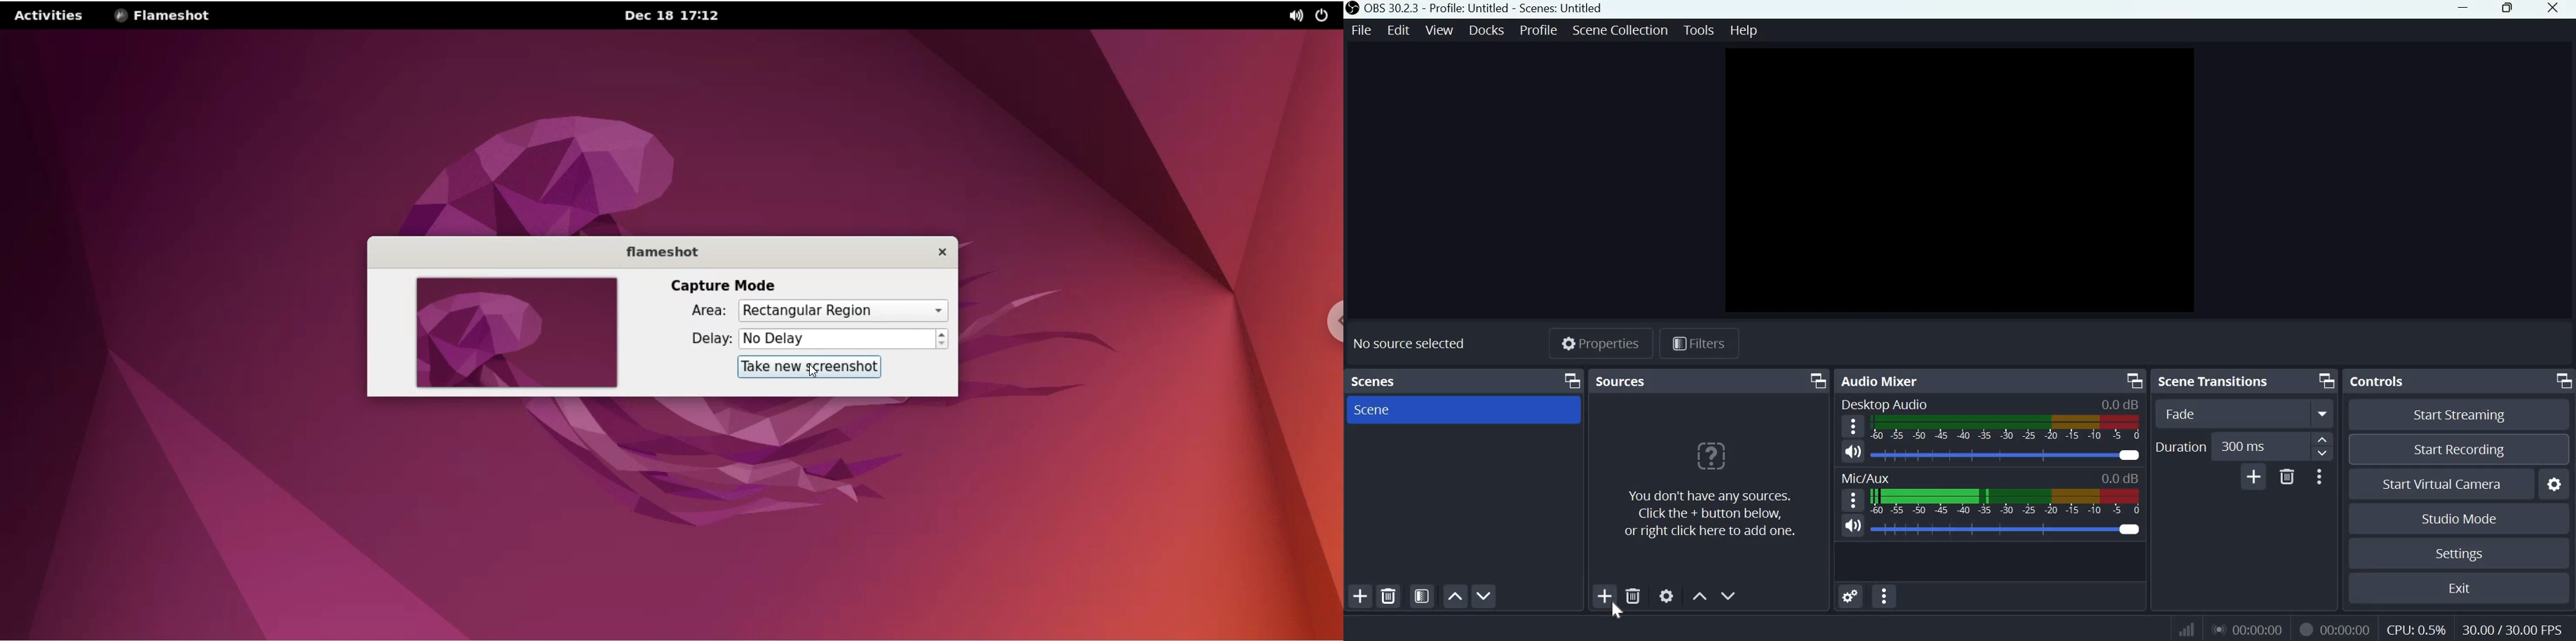 The height and width of the screenshot is (644, 2576). What do you see at coordinates (2326, 440) in the screenshot?
I see `increase` at bounding box center [2326, 440].